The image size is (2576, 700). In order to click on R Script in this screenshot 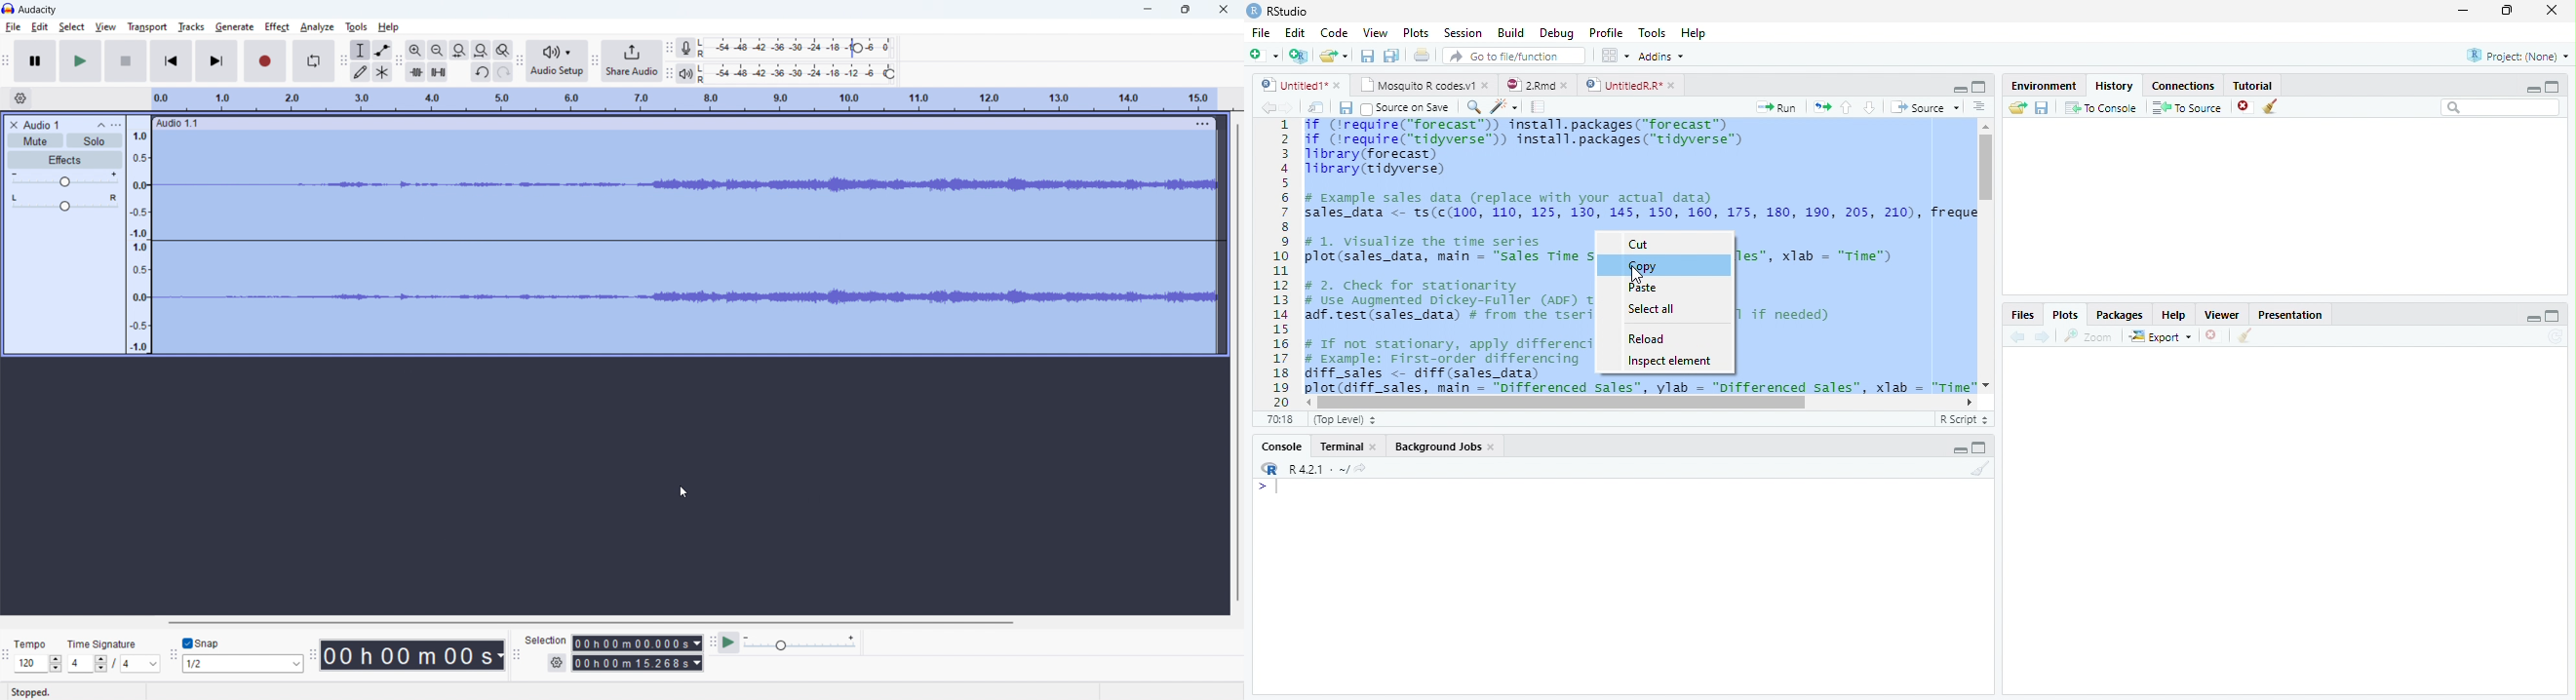, I will do `click(1963, 420)`.